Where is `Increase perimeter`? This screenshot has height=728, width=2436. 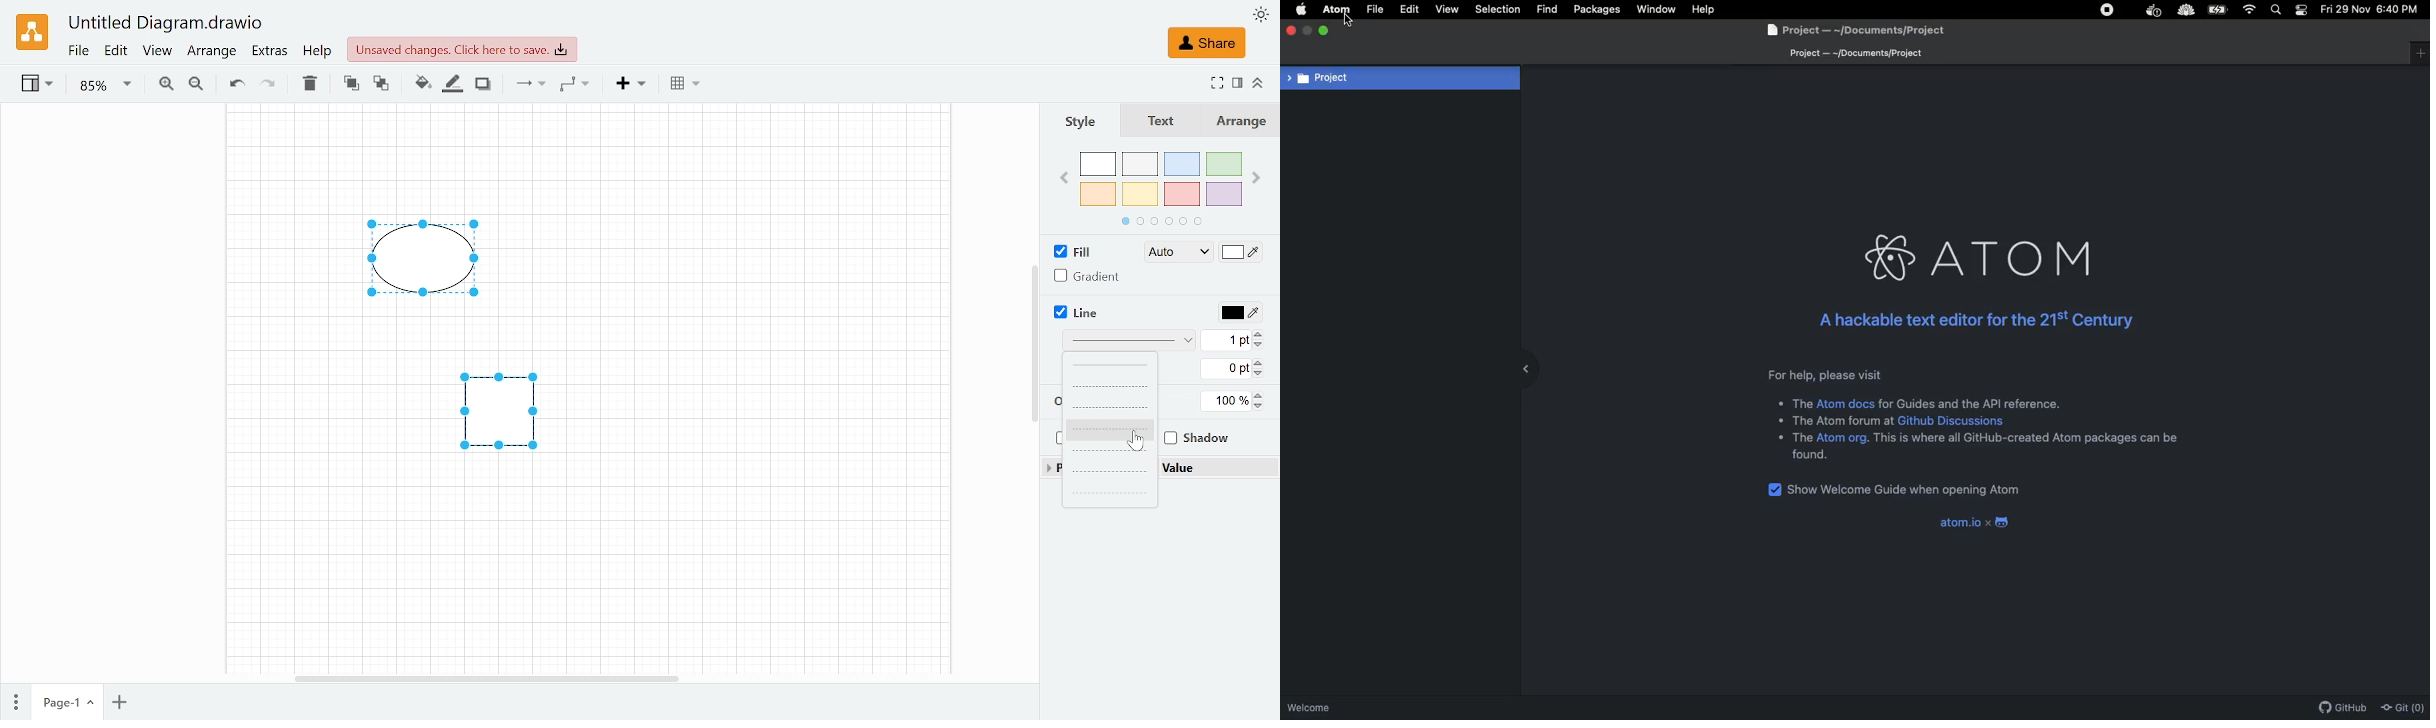
Increase perimeter is located at coordinates (1262, 361).